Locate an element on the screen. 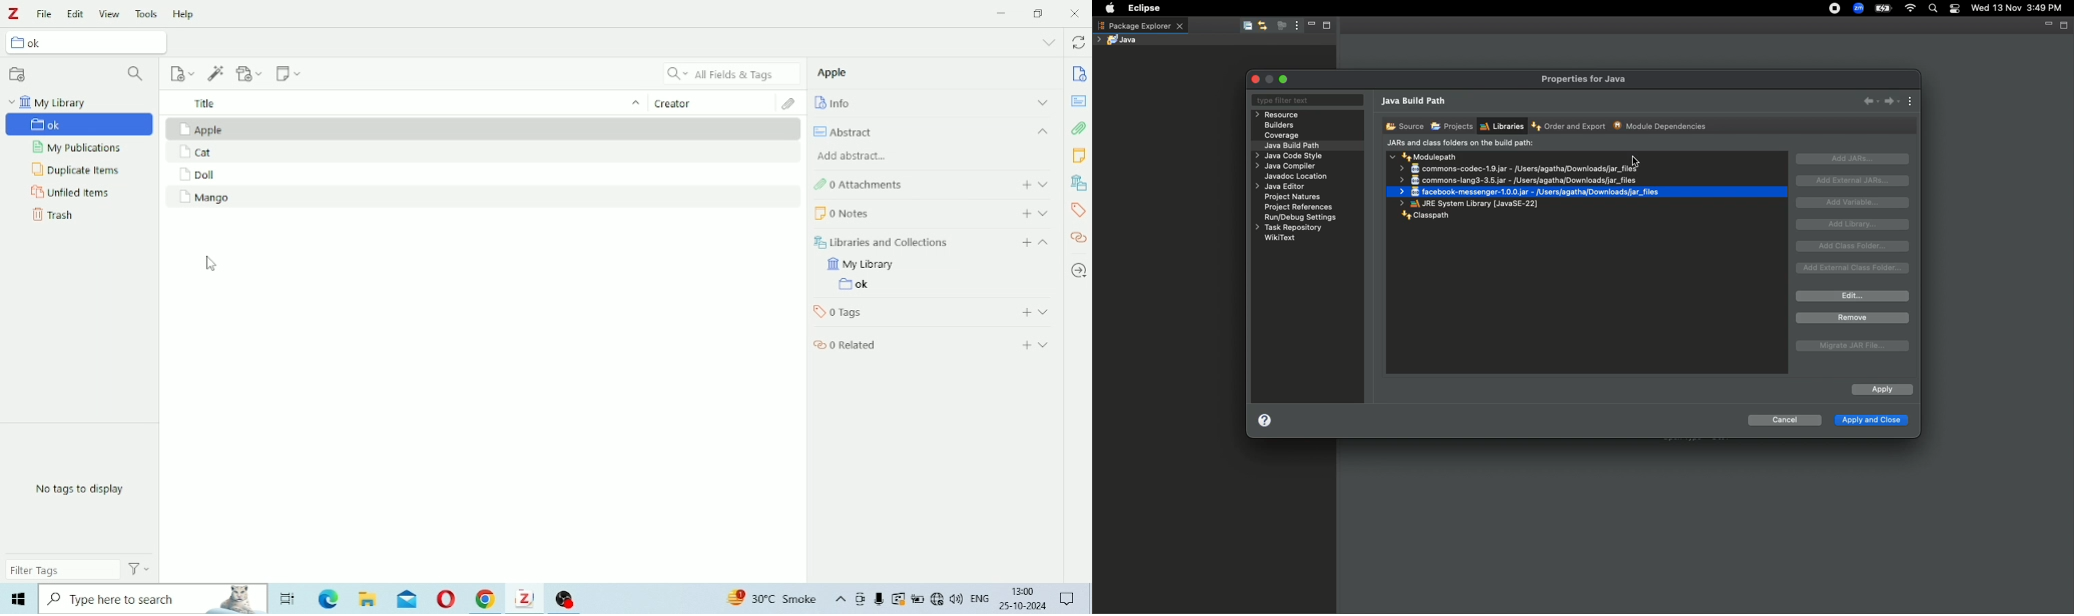  Edit is located at coordinates (1853, 296).